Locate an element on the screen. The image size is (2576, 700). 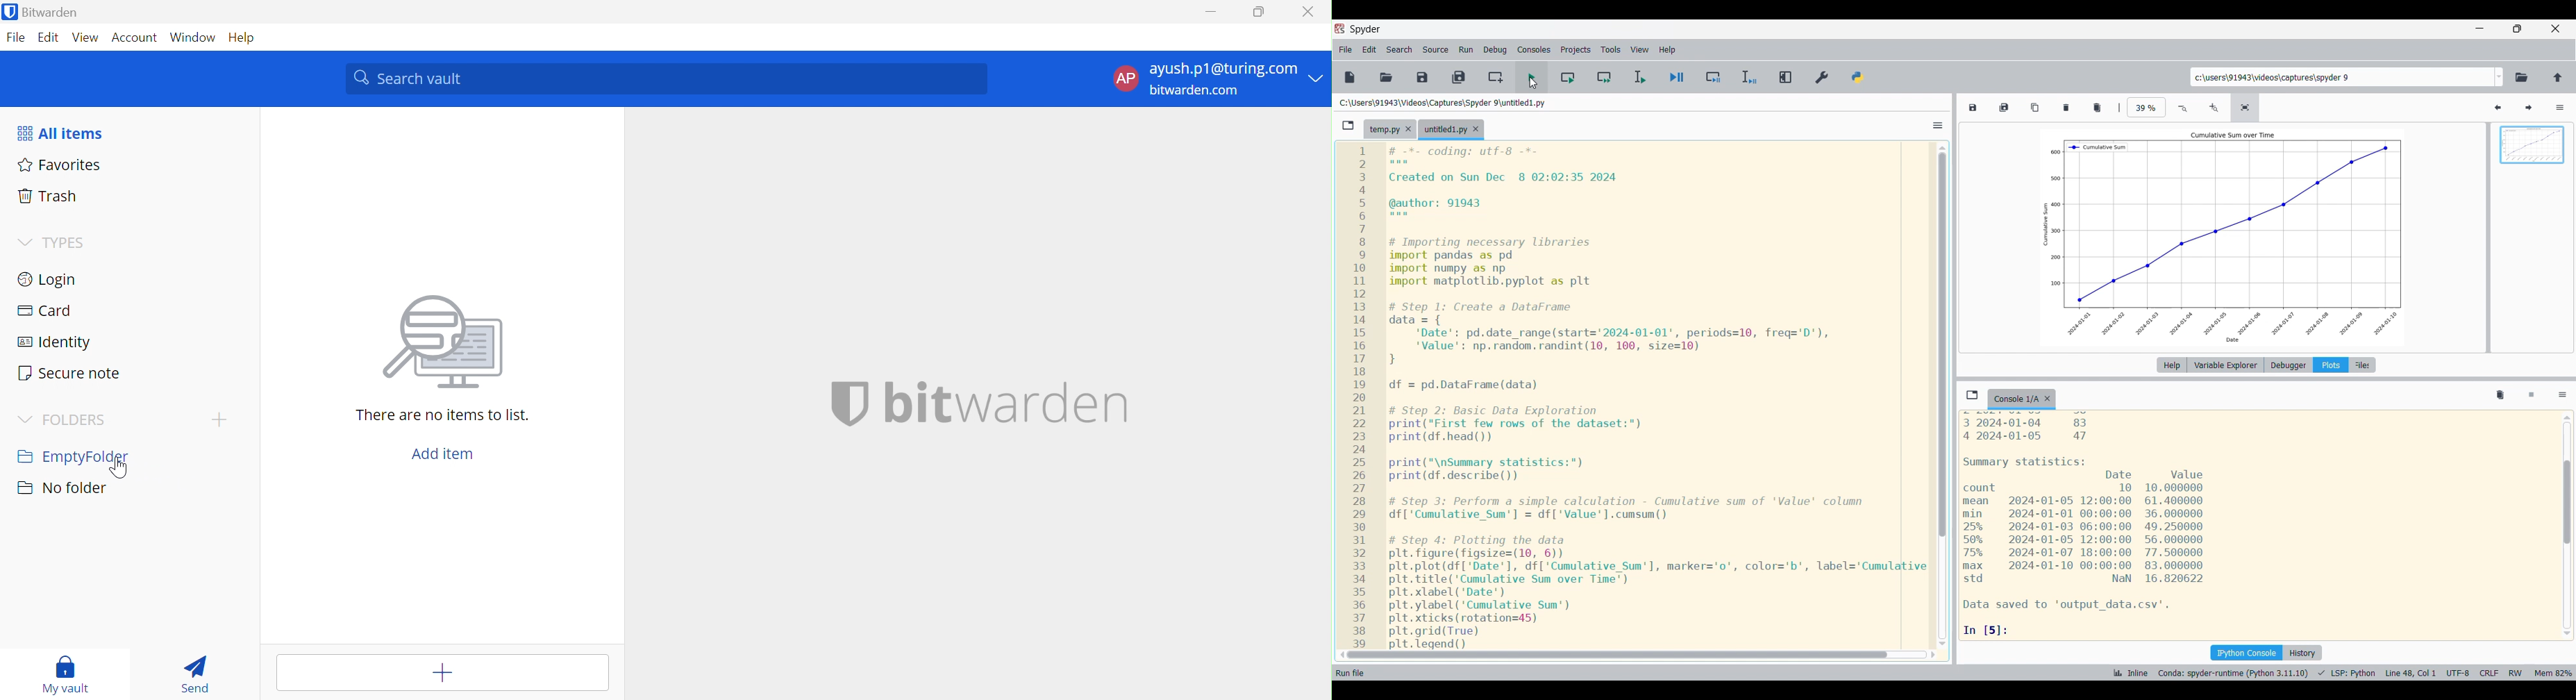
Horizontal slide bar is located at coordinates (1638, 655).